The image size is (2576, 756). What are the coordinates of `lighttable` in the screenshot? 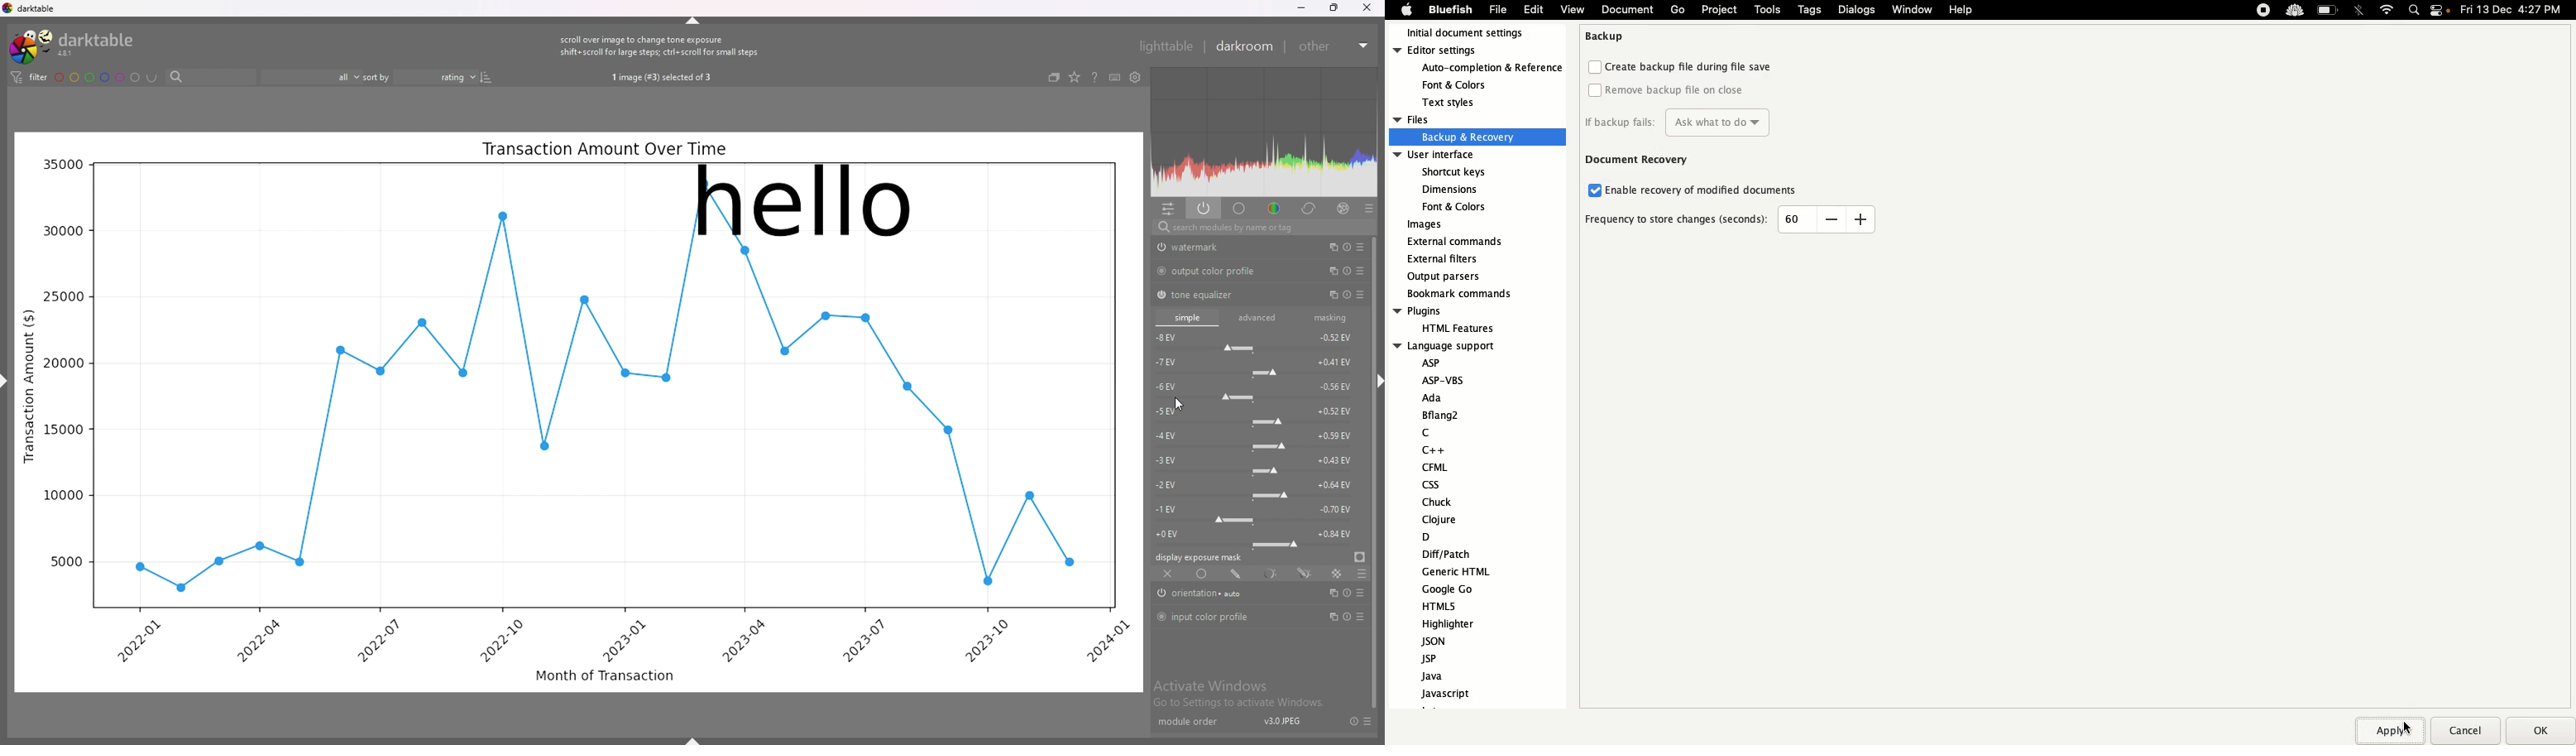 It's located at (1167, 46).